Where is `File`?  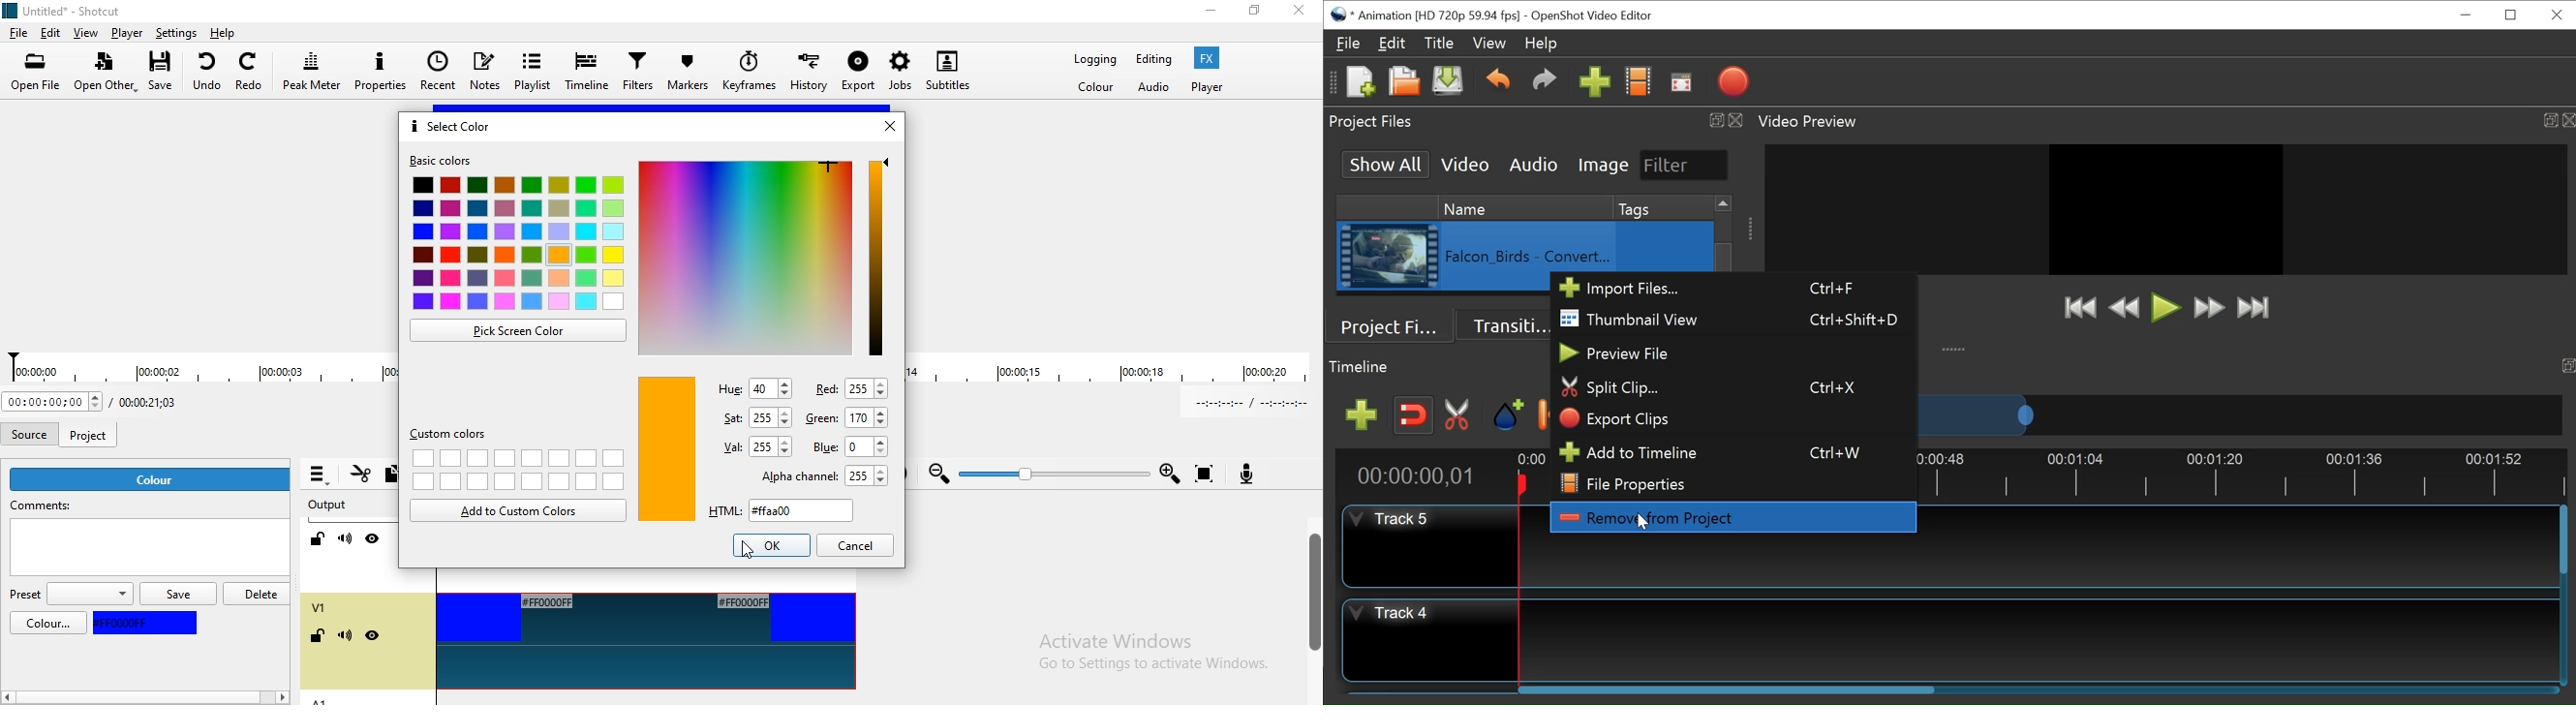
File is located at coordinates (1350, 42).